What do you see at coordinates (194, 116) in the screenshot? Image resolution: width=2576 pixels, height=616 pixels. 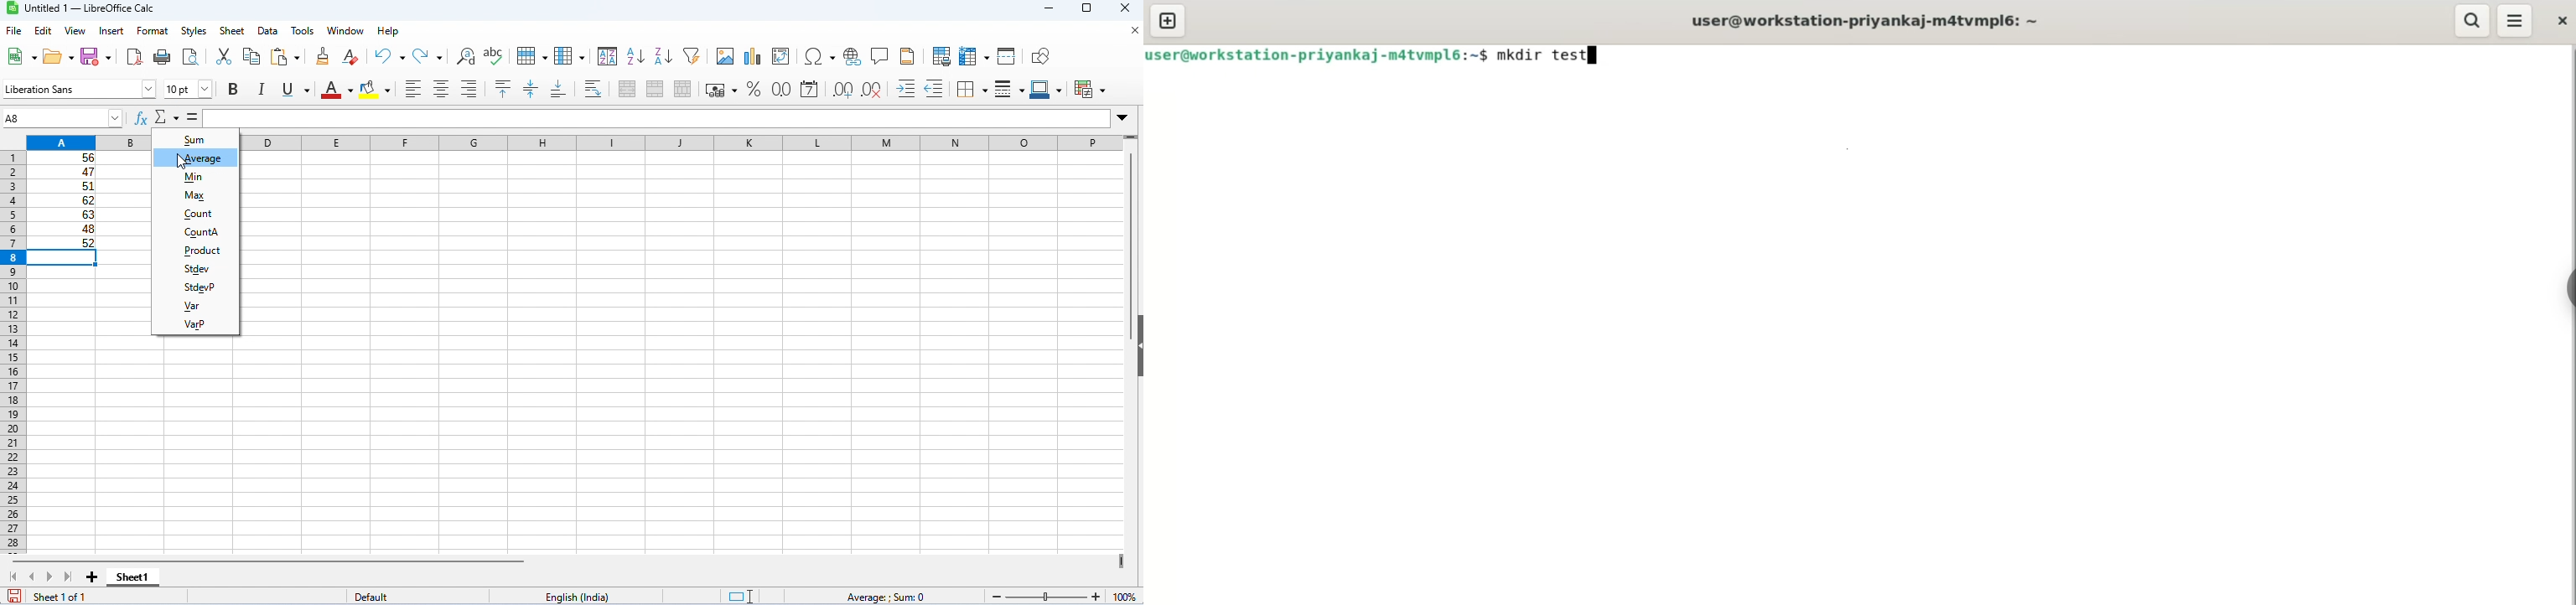 I see `=` at bounding box center [194, 116].